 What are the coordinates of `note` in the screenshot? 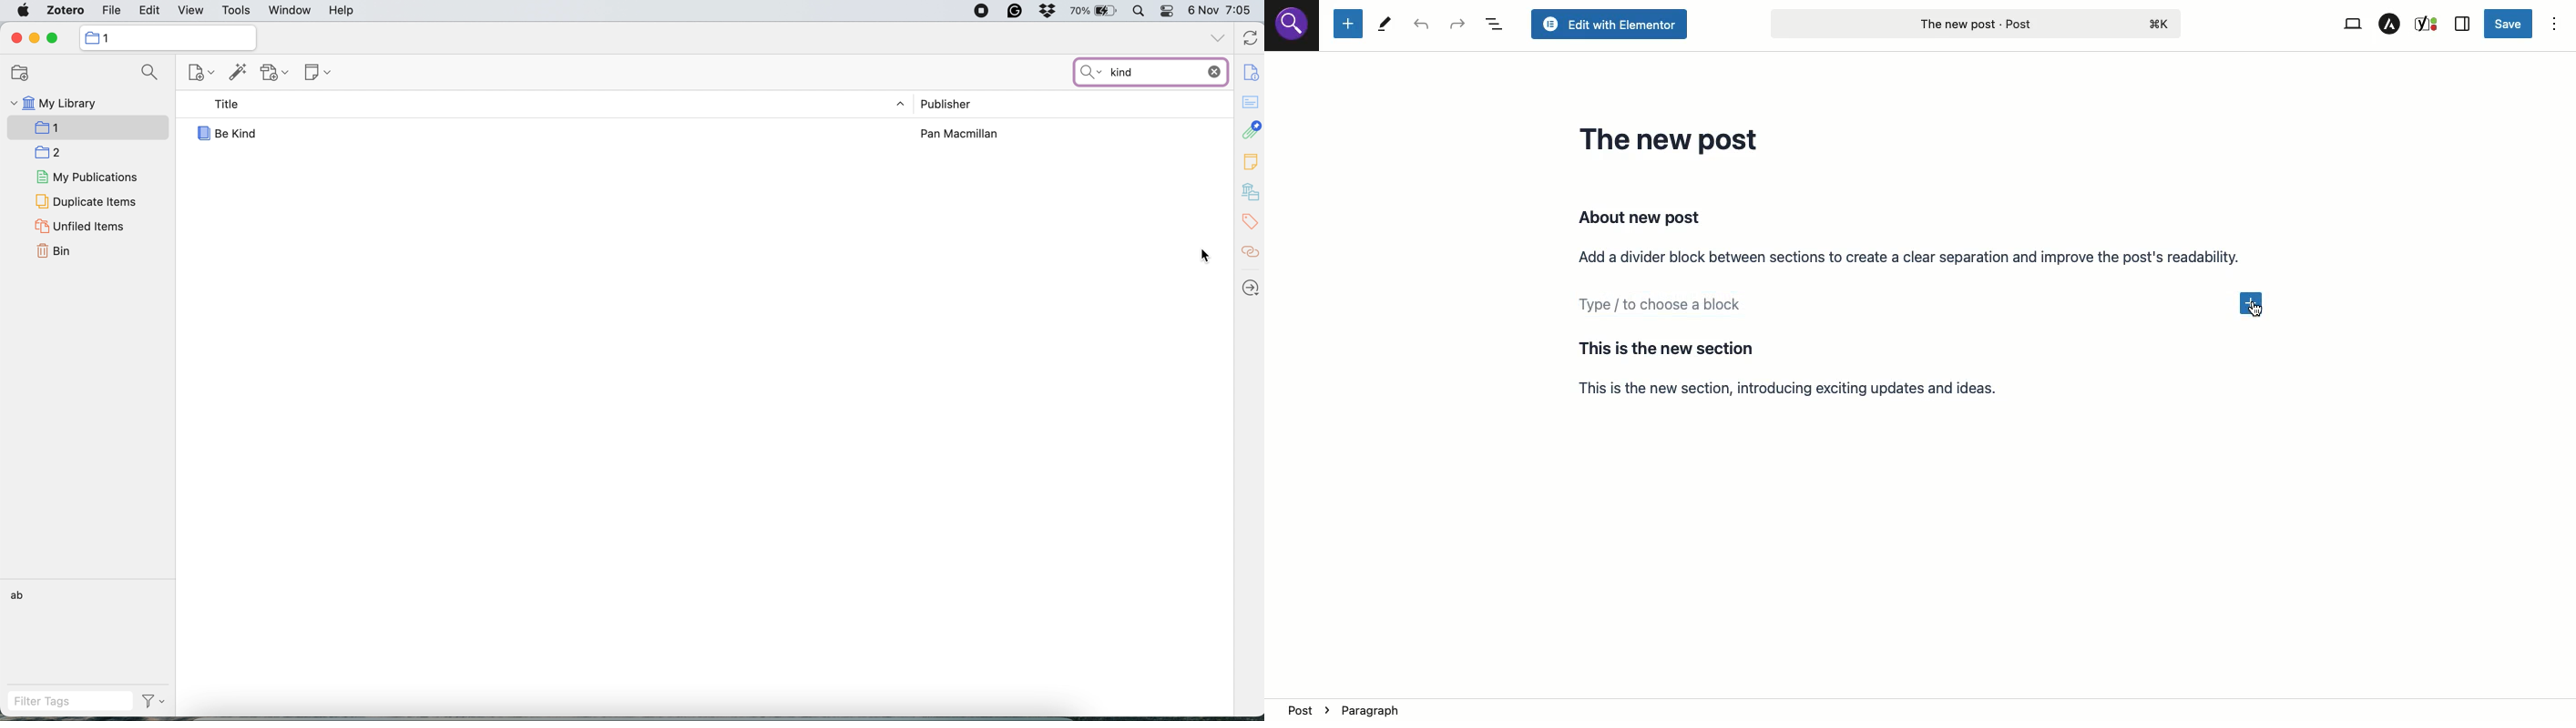 It's located at (317, 74).